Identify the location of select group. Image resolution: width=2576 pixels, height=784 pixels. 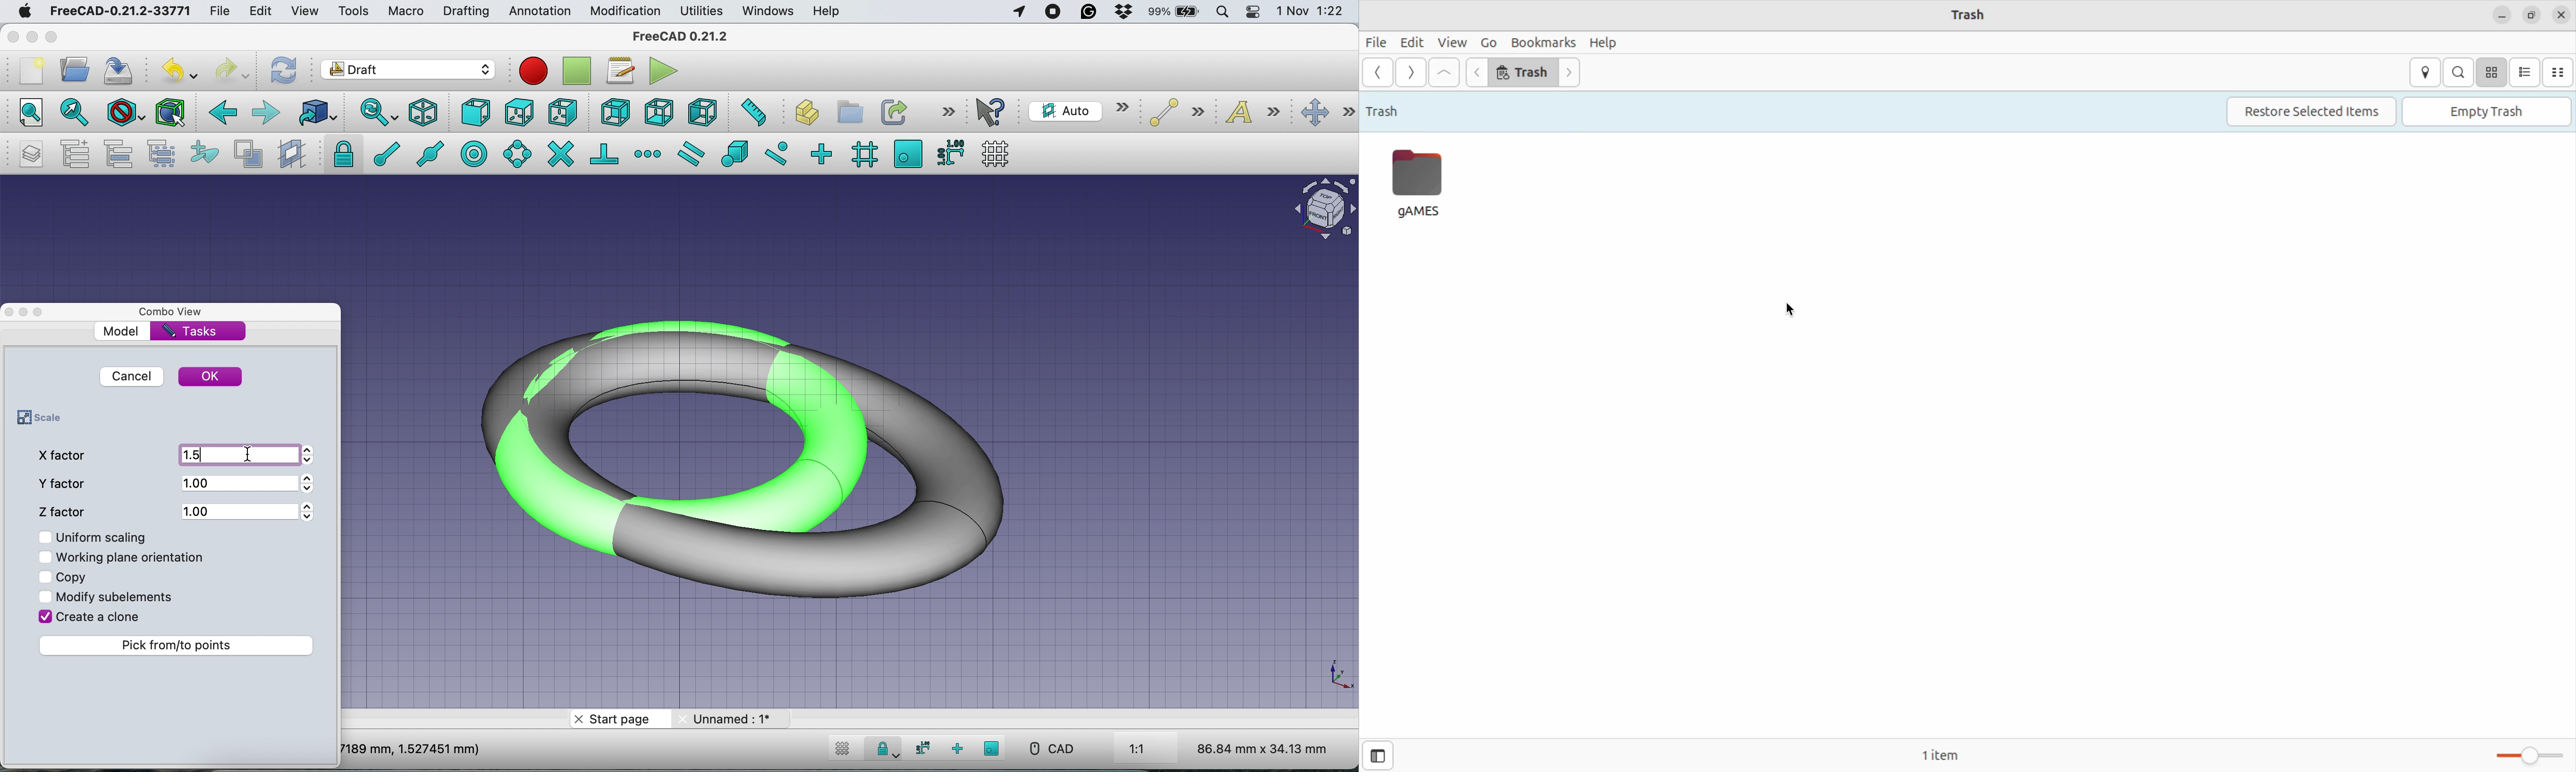
(165, 154).